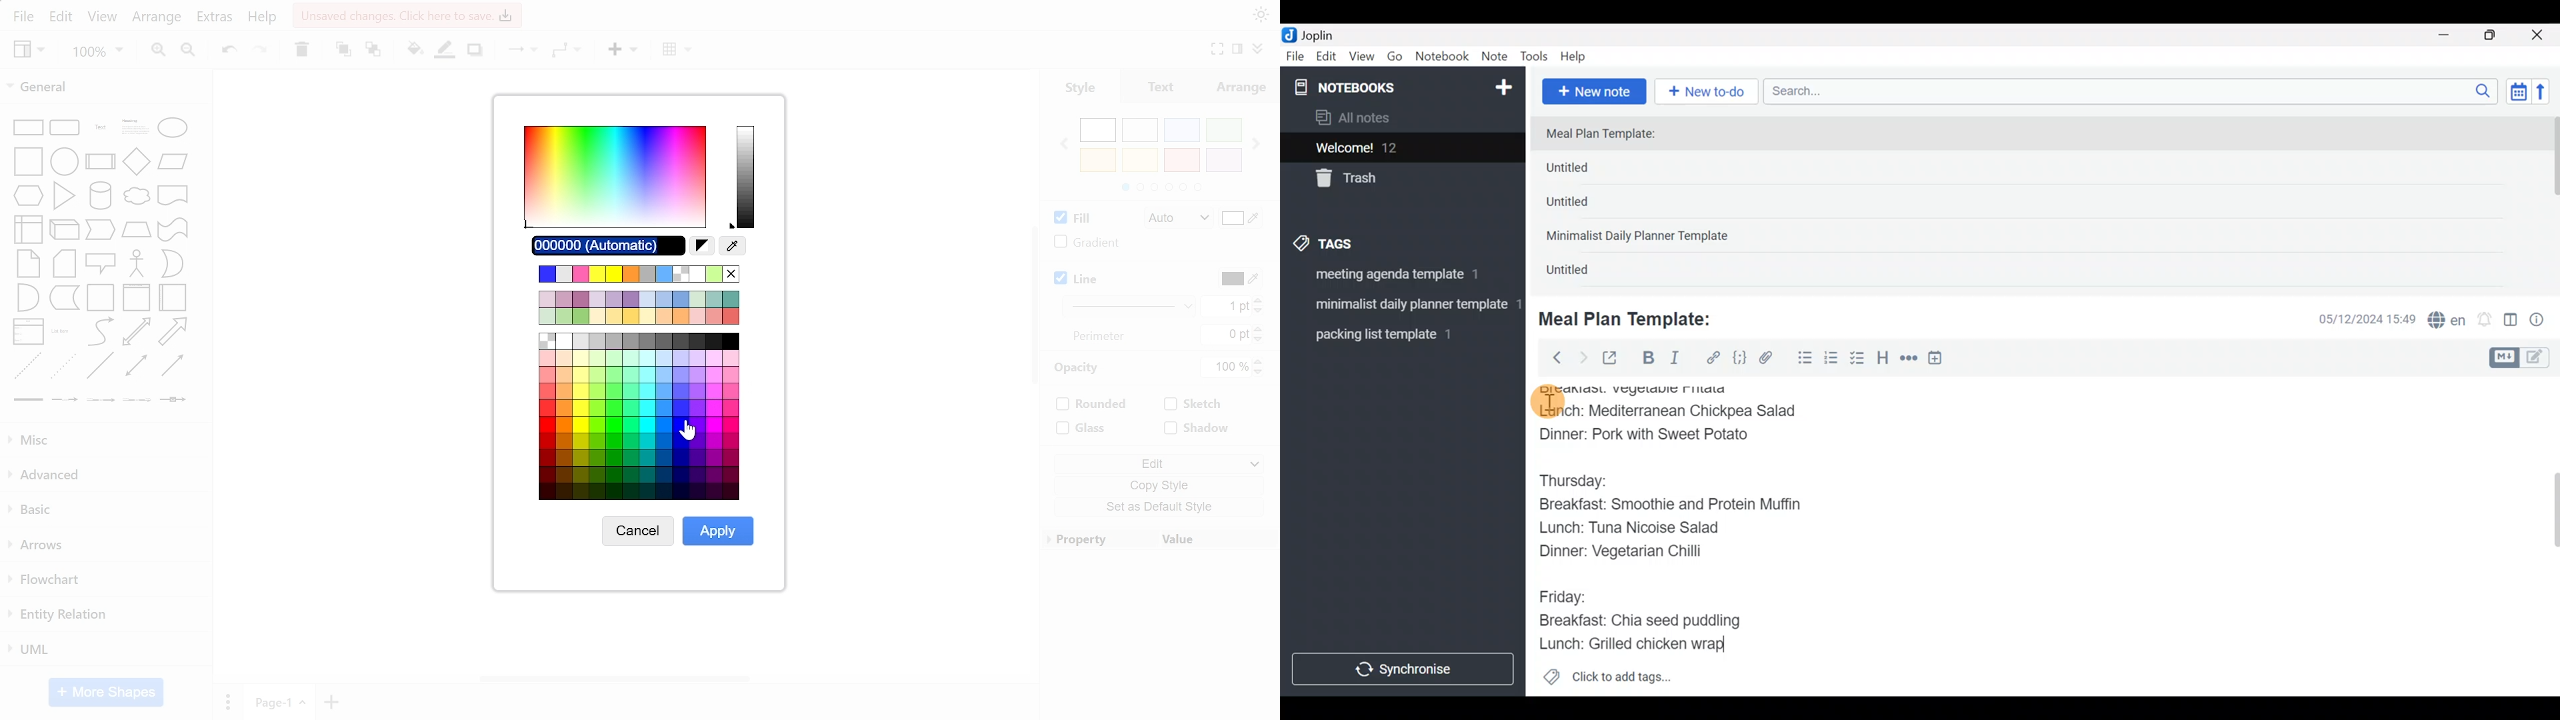 This screenshot has width=2576, height=728. What do you see at coordinates (1633, 554) in the screenshot?
I see `Dinner: Vegetarian Chilli` at bounding box center [1633, 554].